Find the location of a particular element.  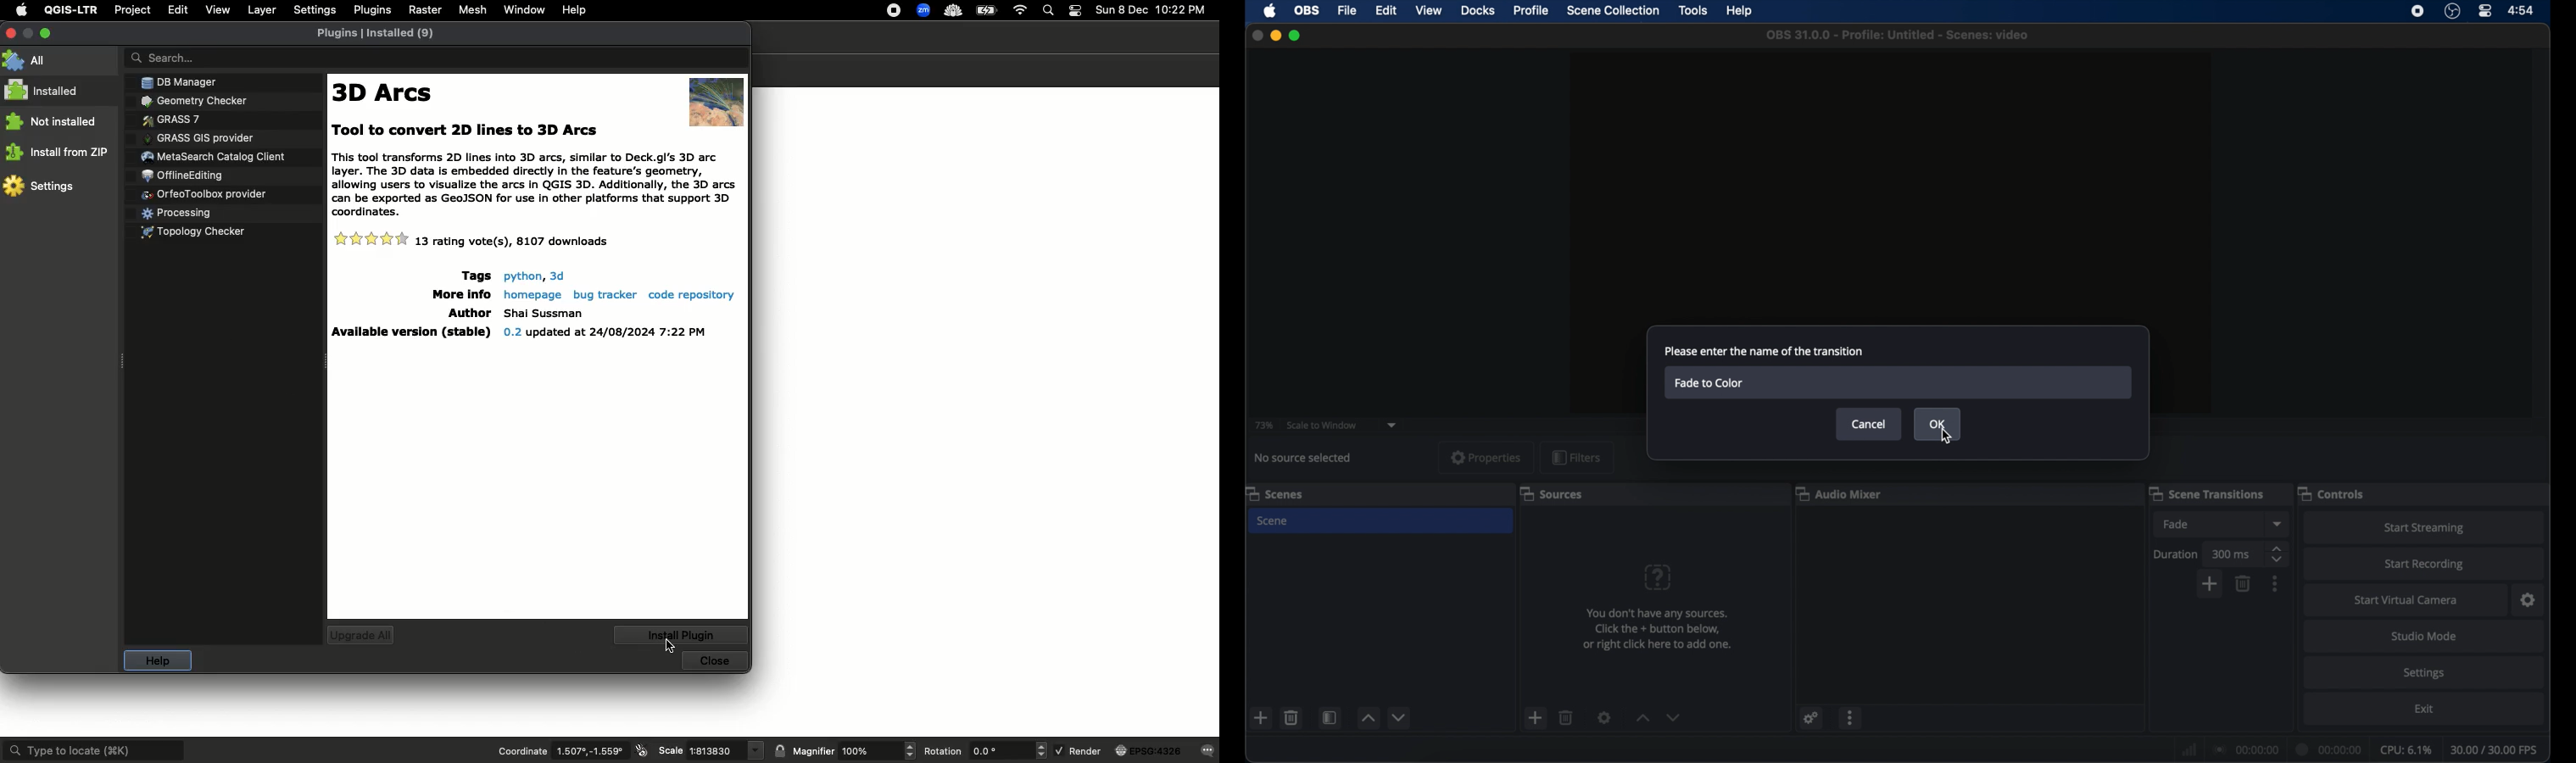

add is located at coordinates (1260, 717).